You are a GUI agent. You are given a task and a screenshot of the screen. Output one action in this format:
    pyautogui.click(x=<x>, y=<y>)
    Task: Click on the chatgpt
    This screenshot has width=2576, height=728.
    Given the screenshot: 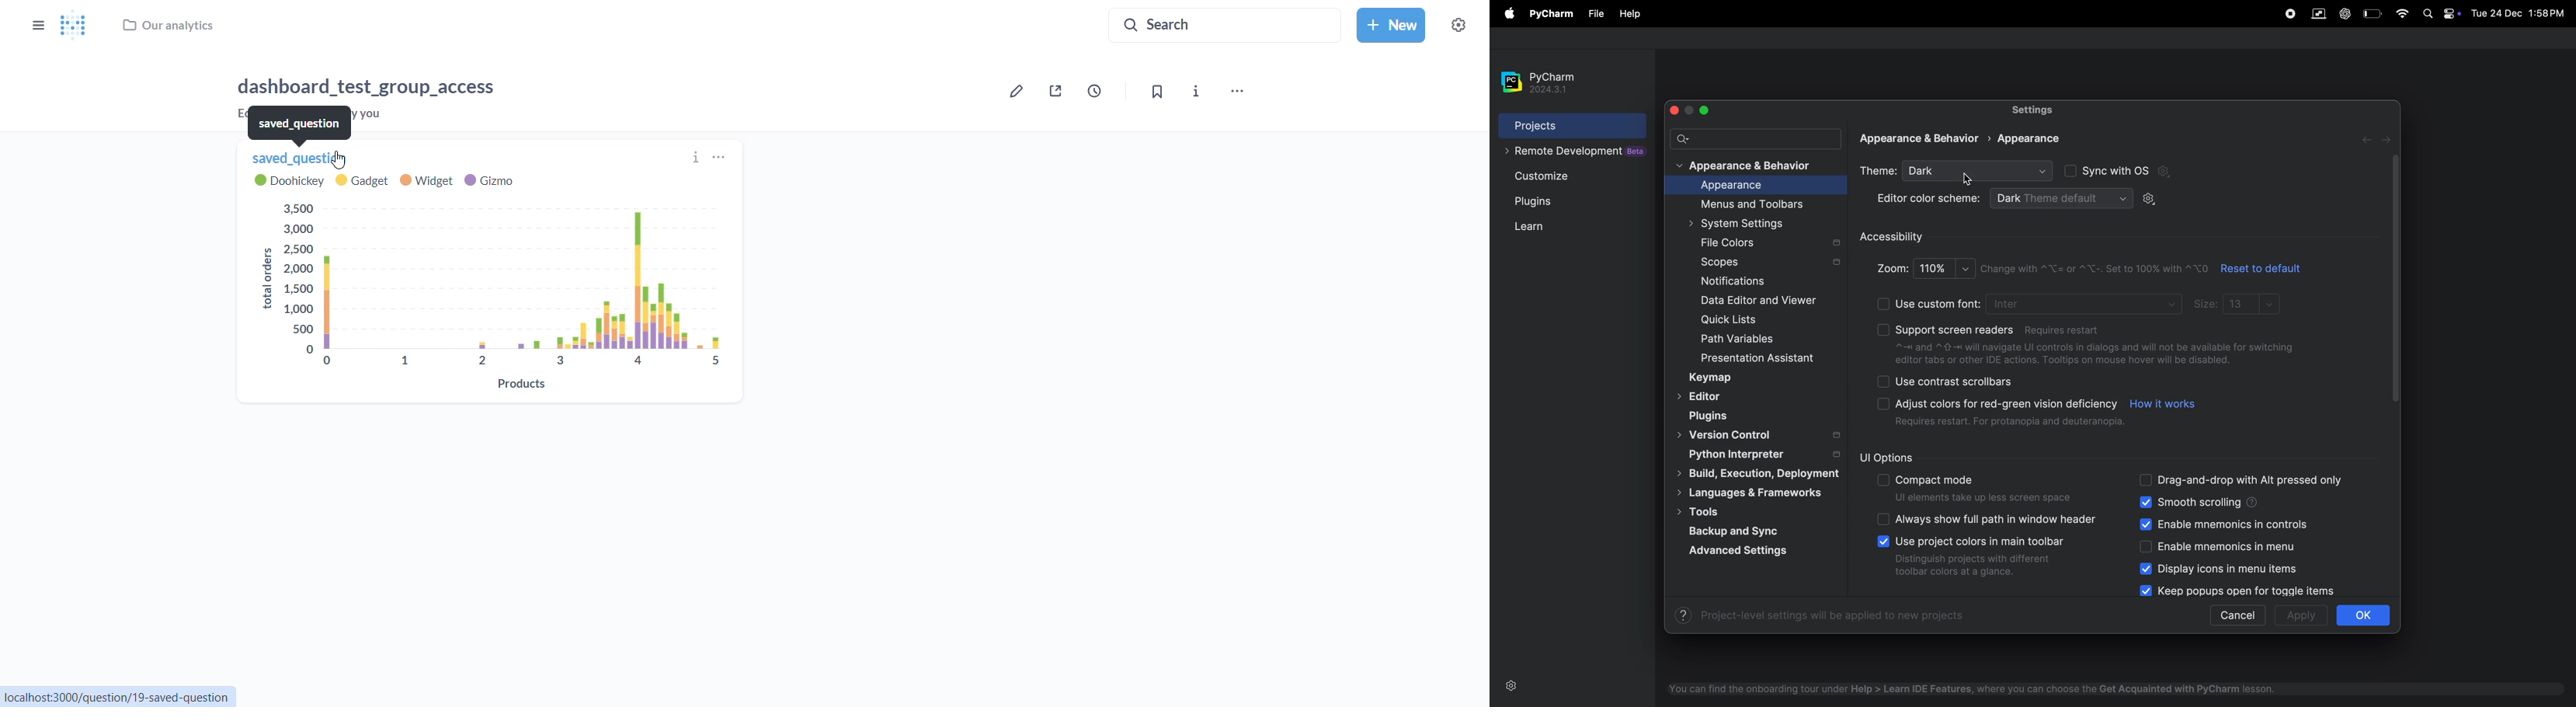 What is the action you would take?
    pyautogui.click(x=2346, y=11)
    